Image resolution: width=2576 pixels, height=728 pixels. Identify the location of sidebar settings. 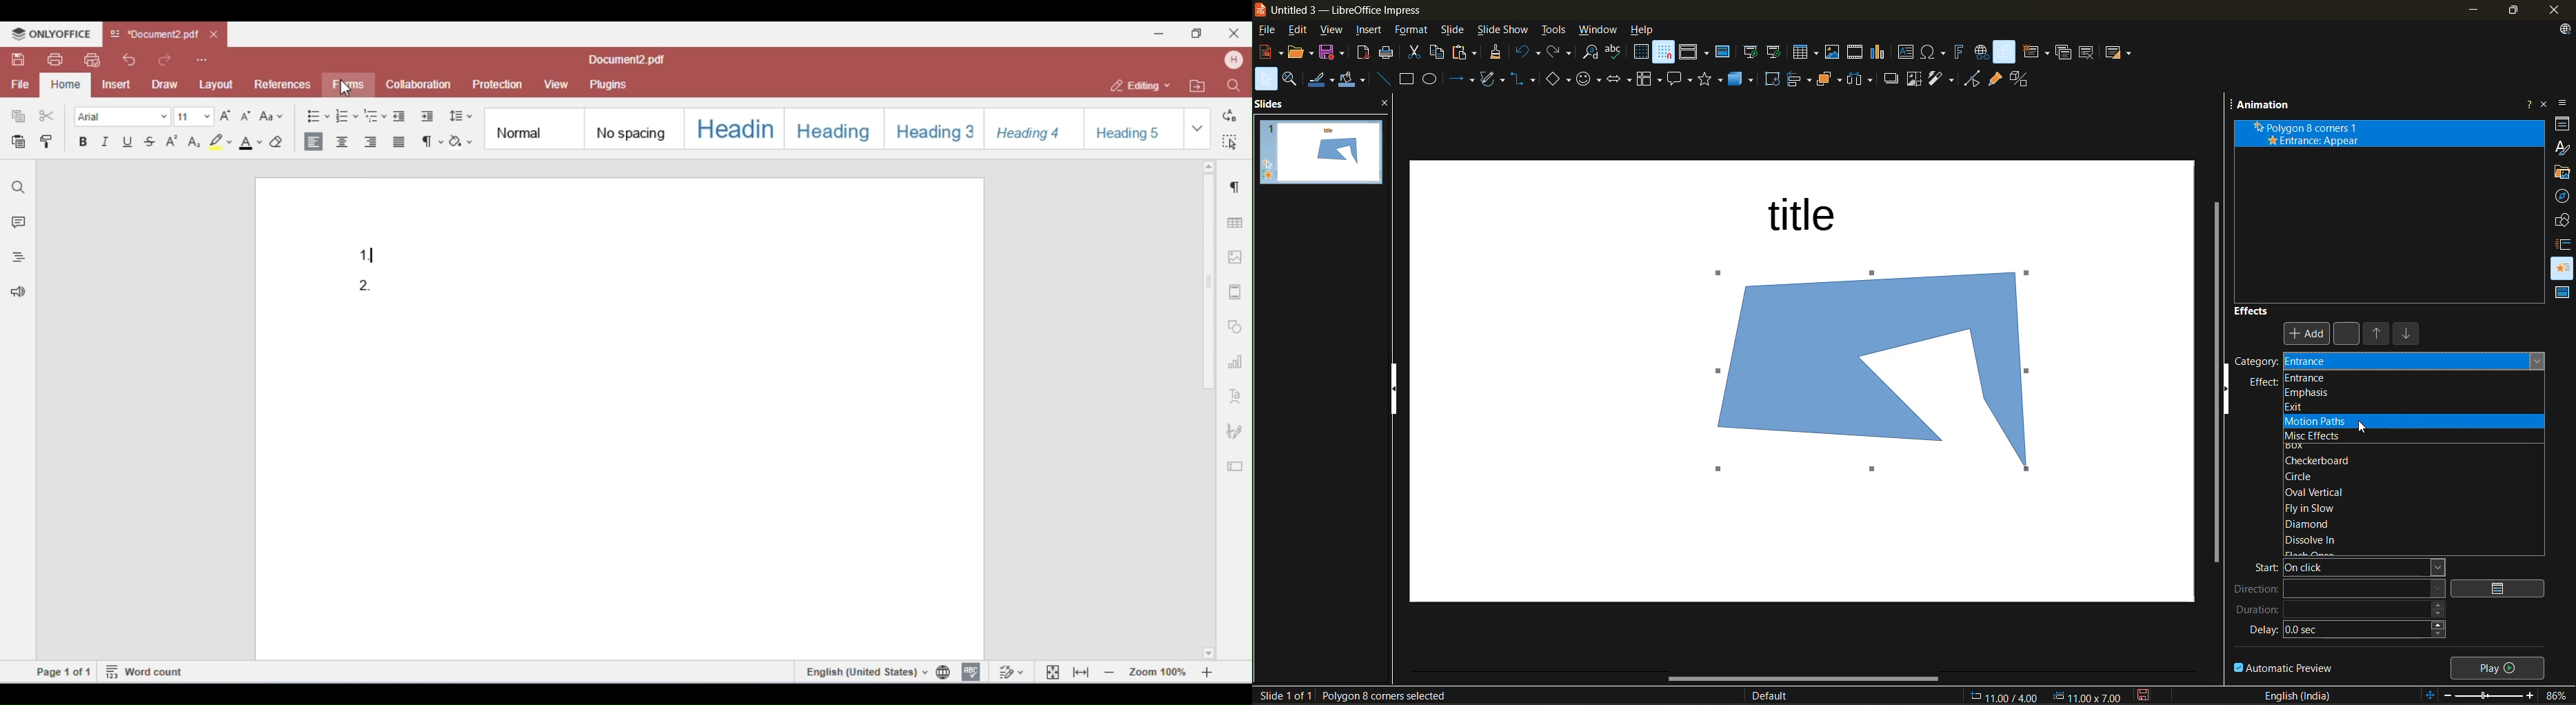
(2566, 103).